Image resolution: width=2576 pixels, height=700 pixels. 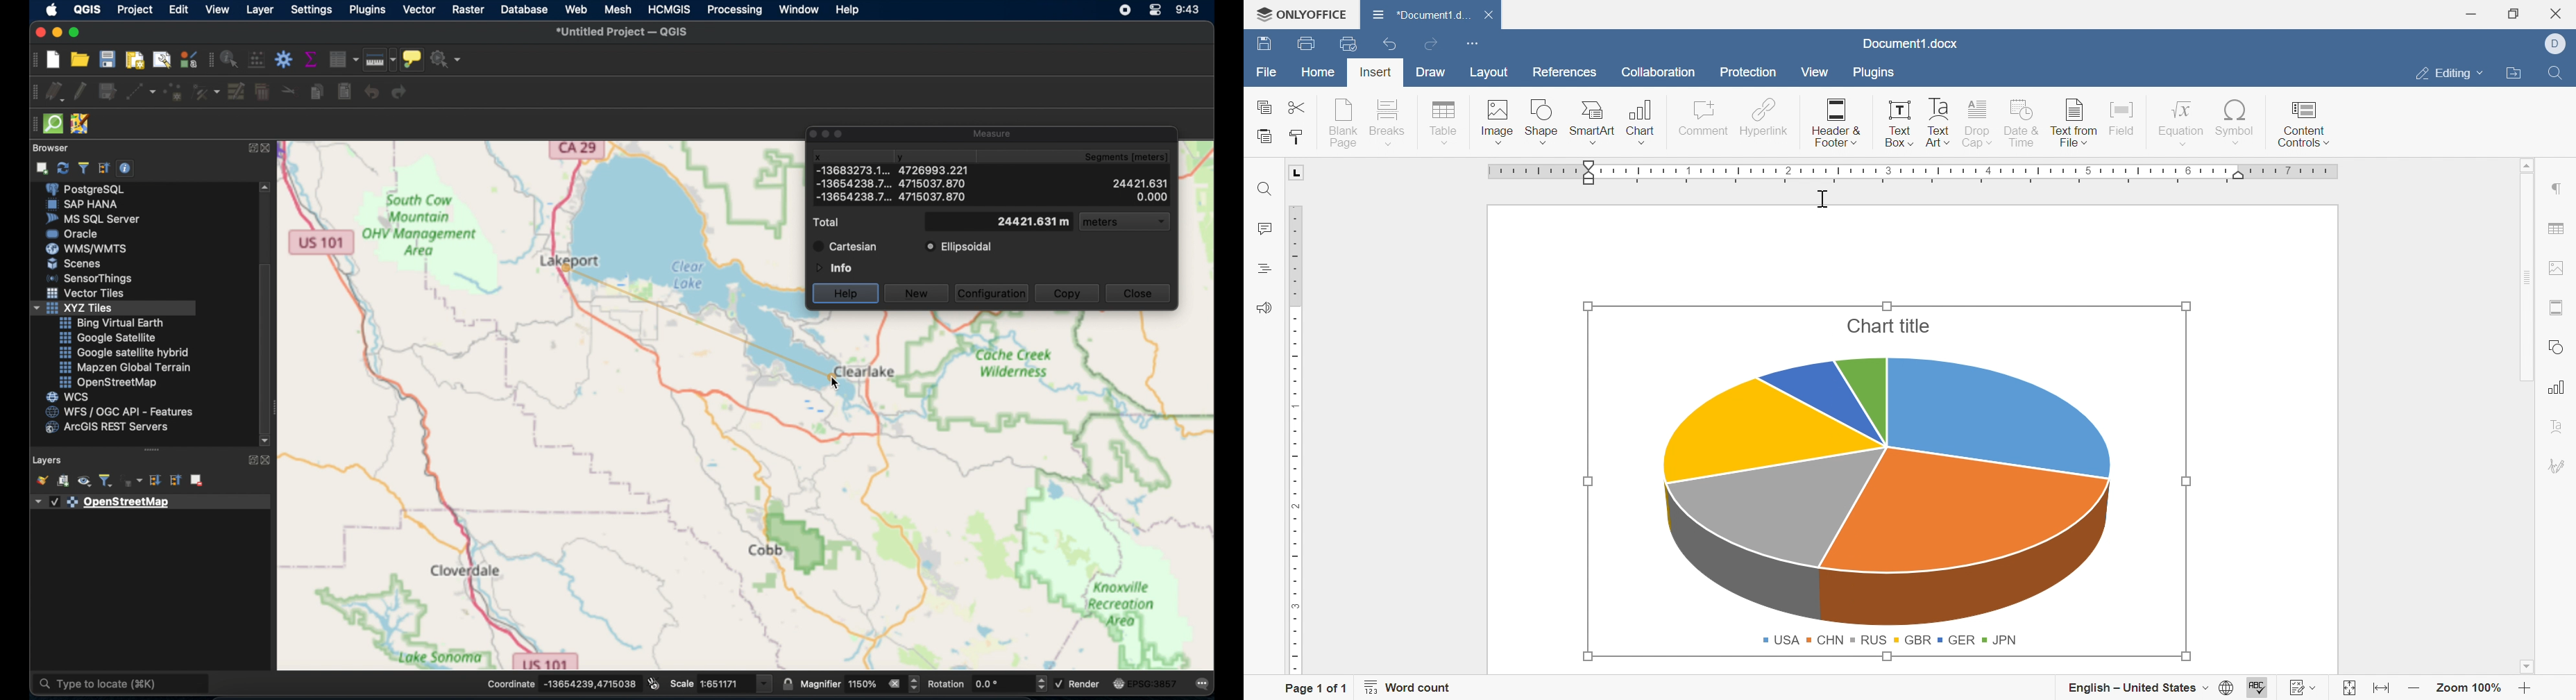 I want to click on layer, so click(x=260, y=9).